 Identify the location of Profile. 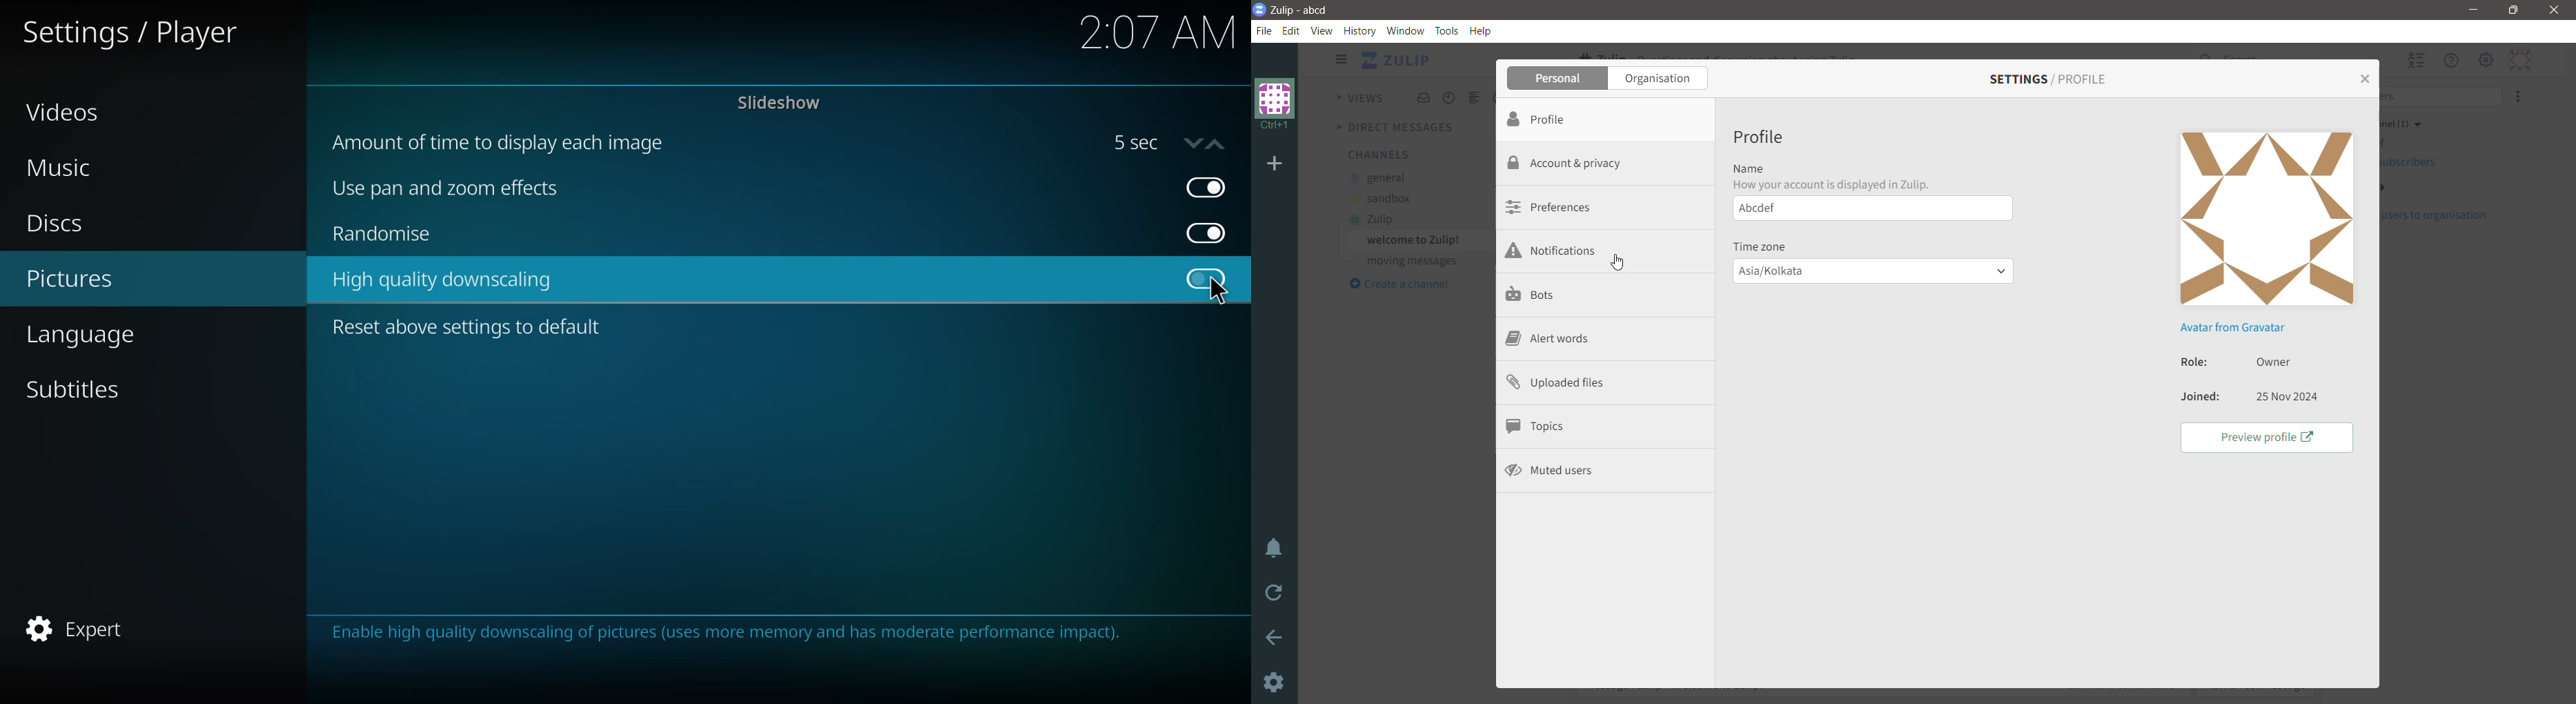
(1558, 119).